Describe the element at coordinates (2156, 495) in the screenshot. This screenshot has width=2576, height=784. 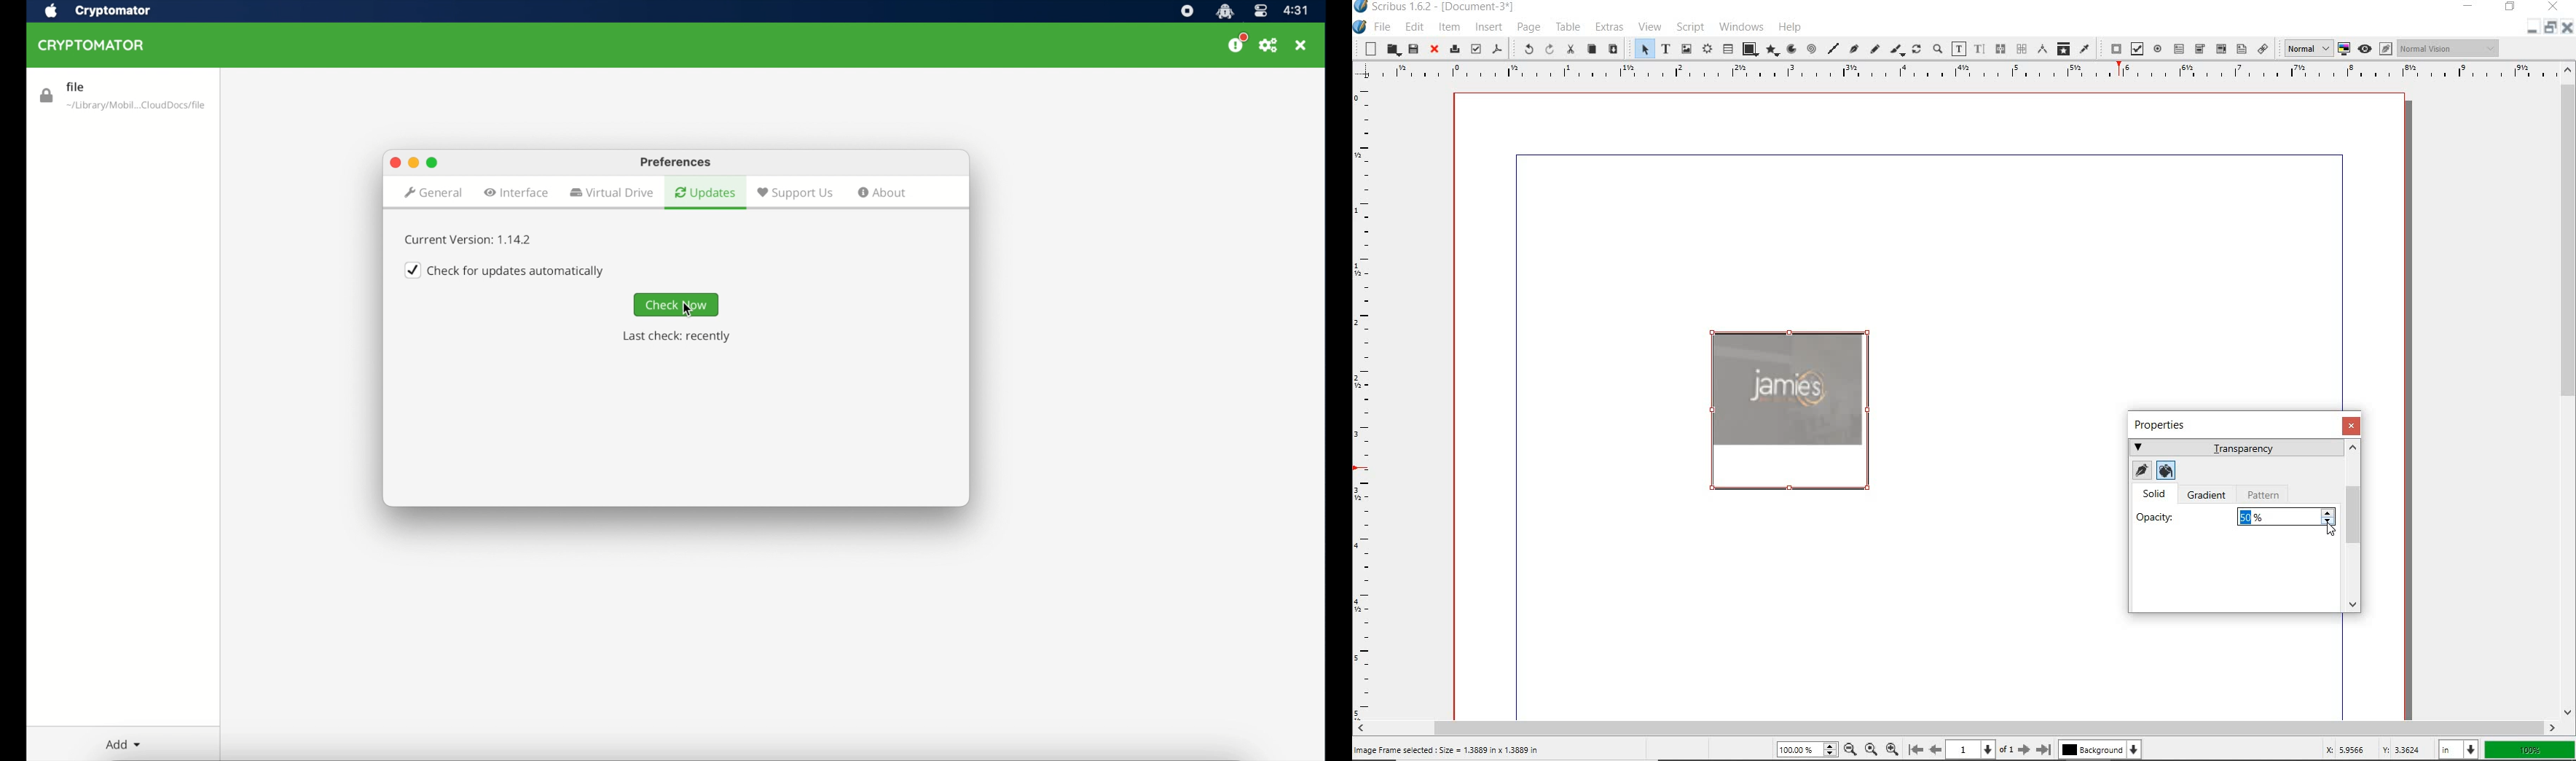
I see `SOLID` at that location.